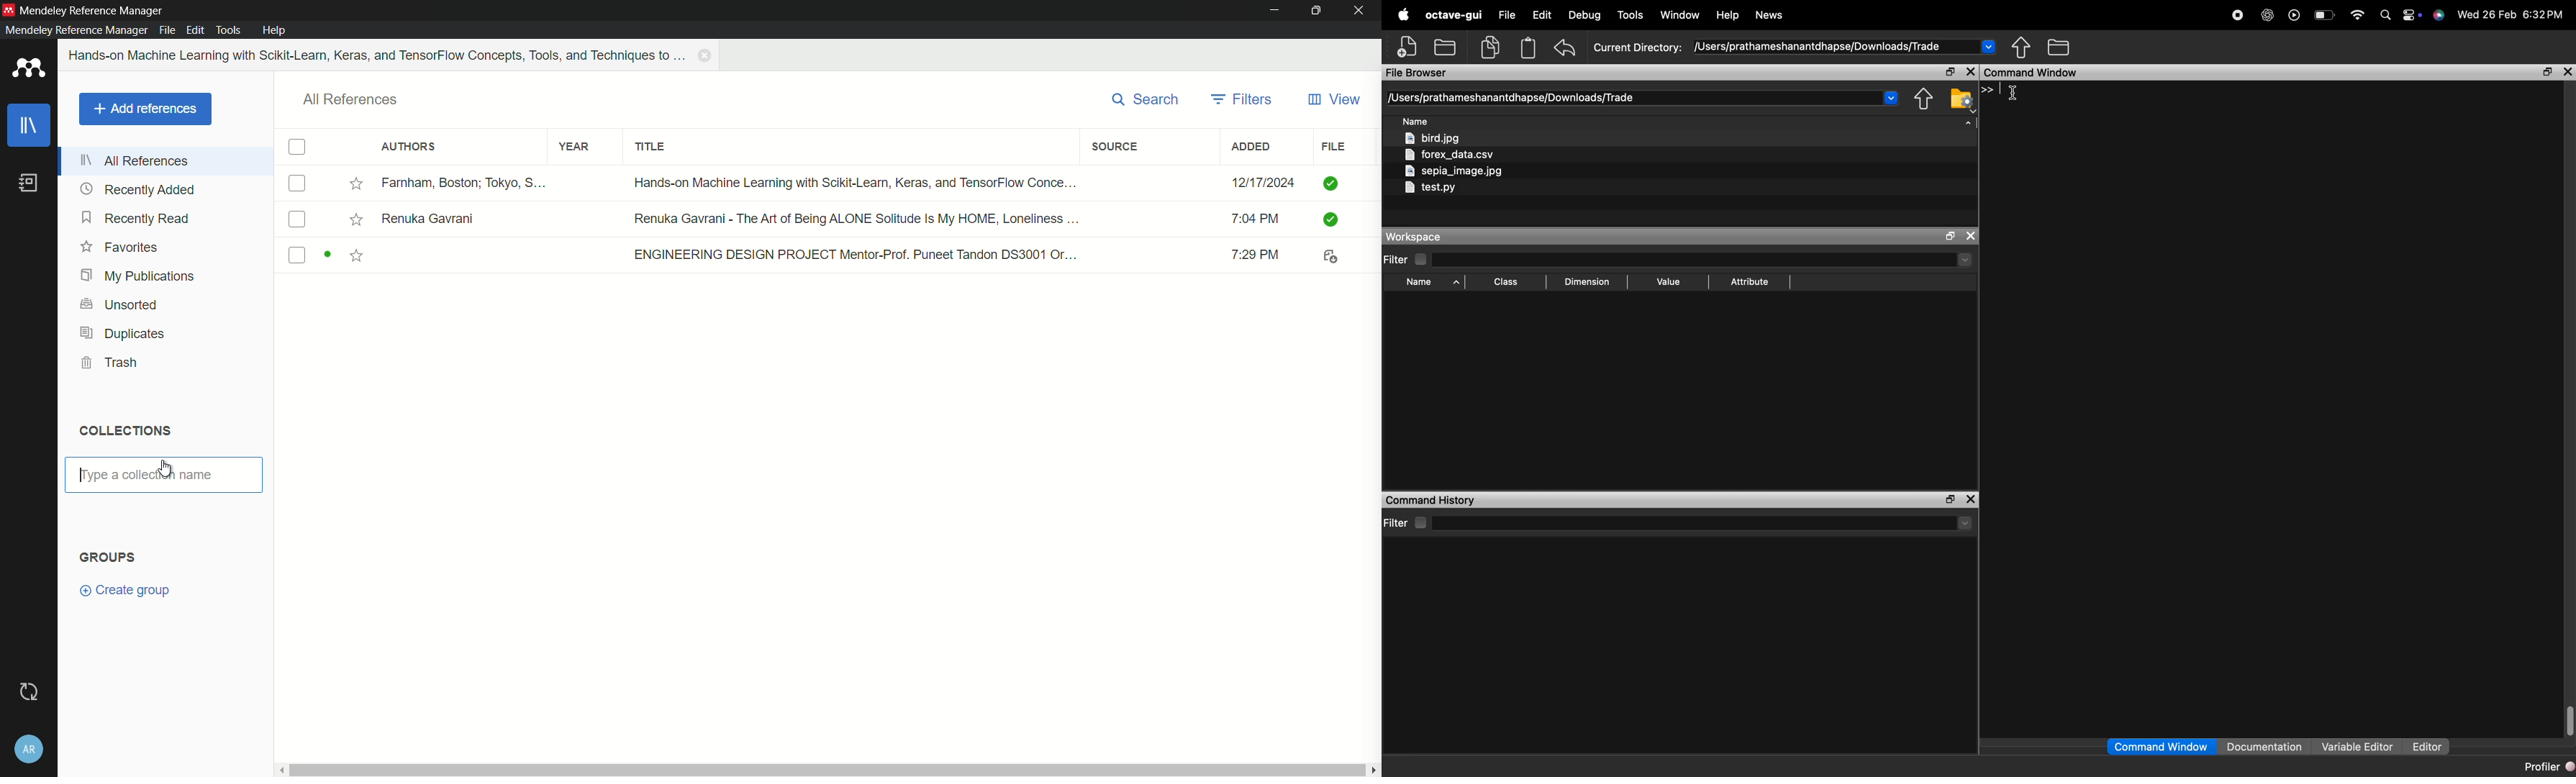 This screenshot has width=2576, height=784. I want to click on search, so click(1147, 100).